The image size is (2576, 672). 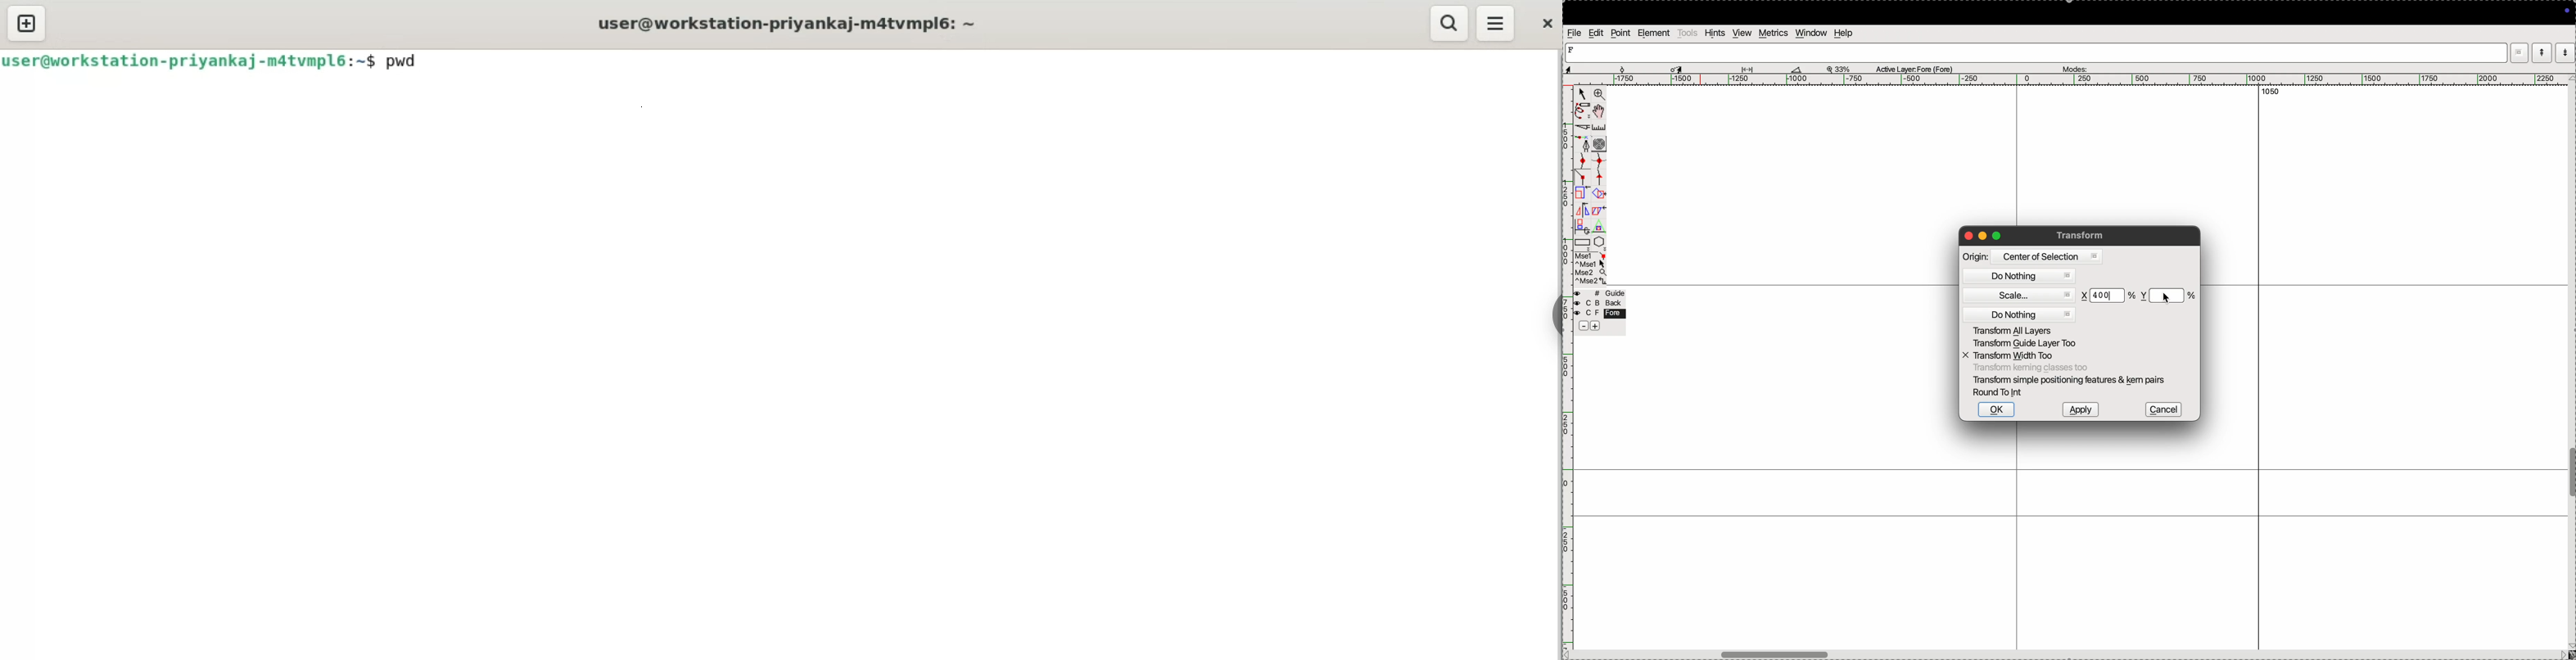 What do you see at coordinates (2071, 380) in the screenshot?
I see `transform smple postioning features ` at bounding box center [2071, 380].